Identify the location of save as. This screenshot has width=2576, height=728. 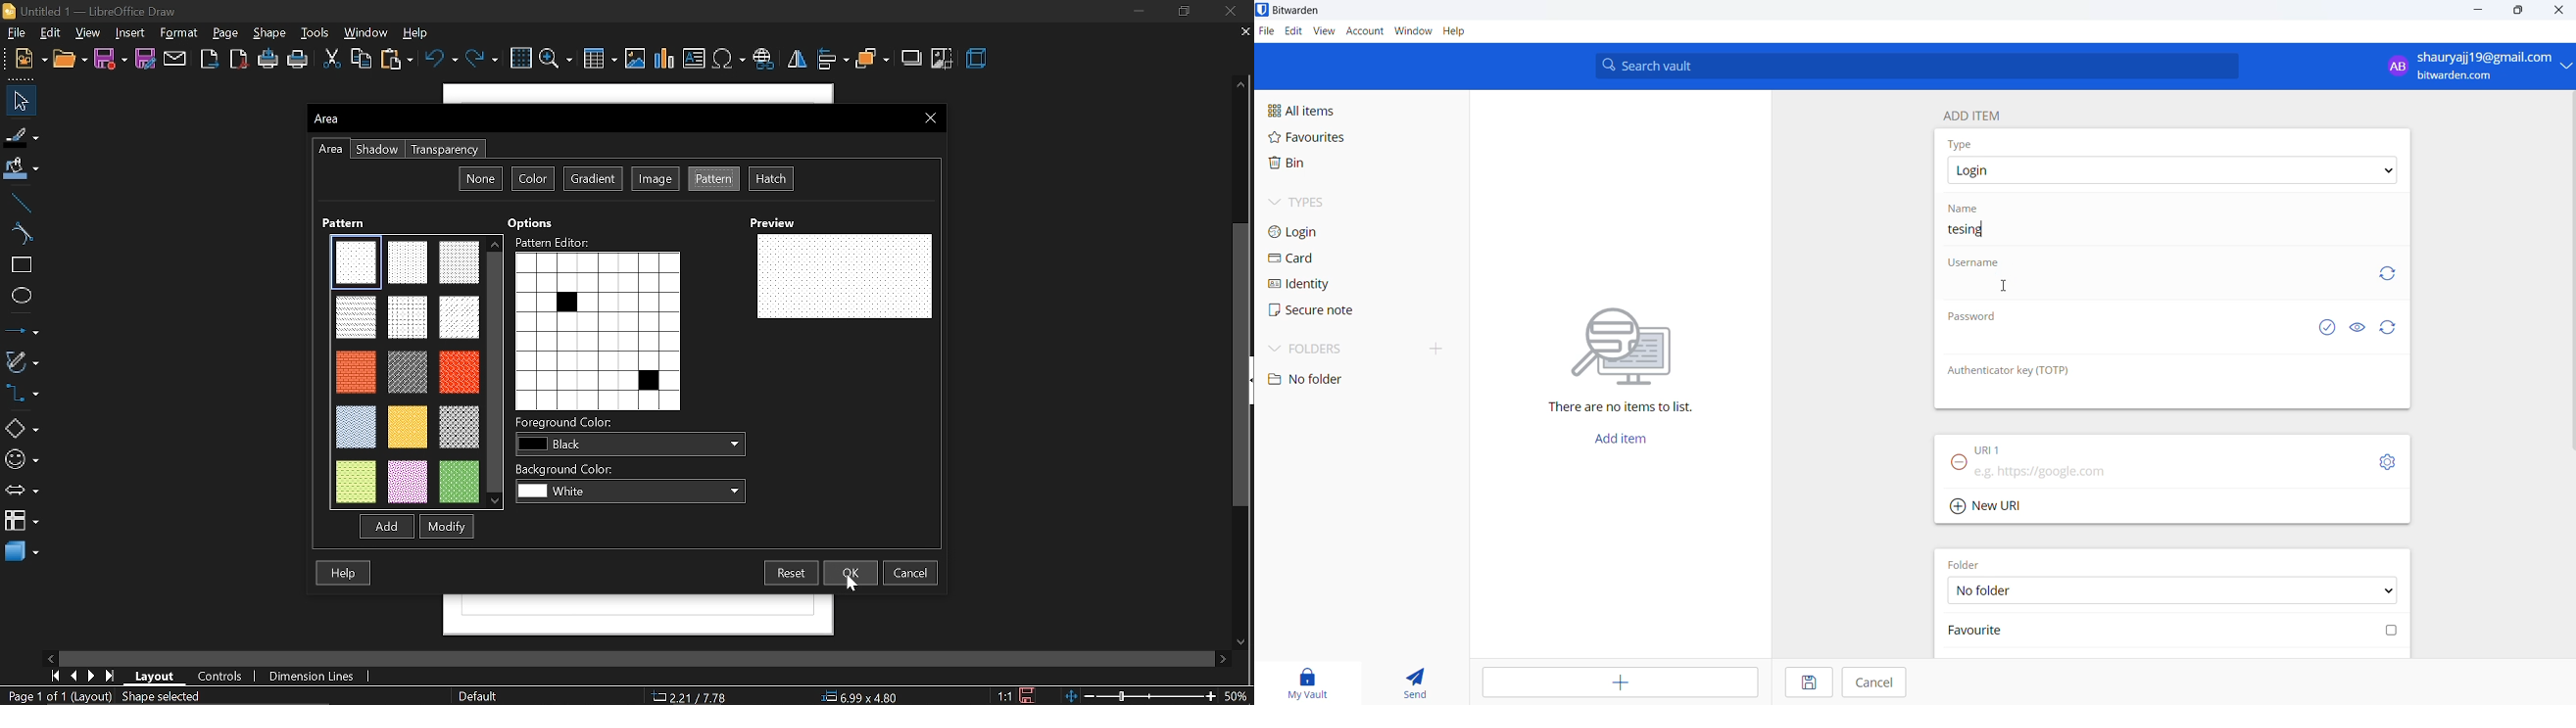
(145, 59).